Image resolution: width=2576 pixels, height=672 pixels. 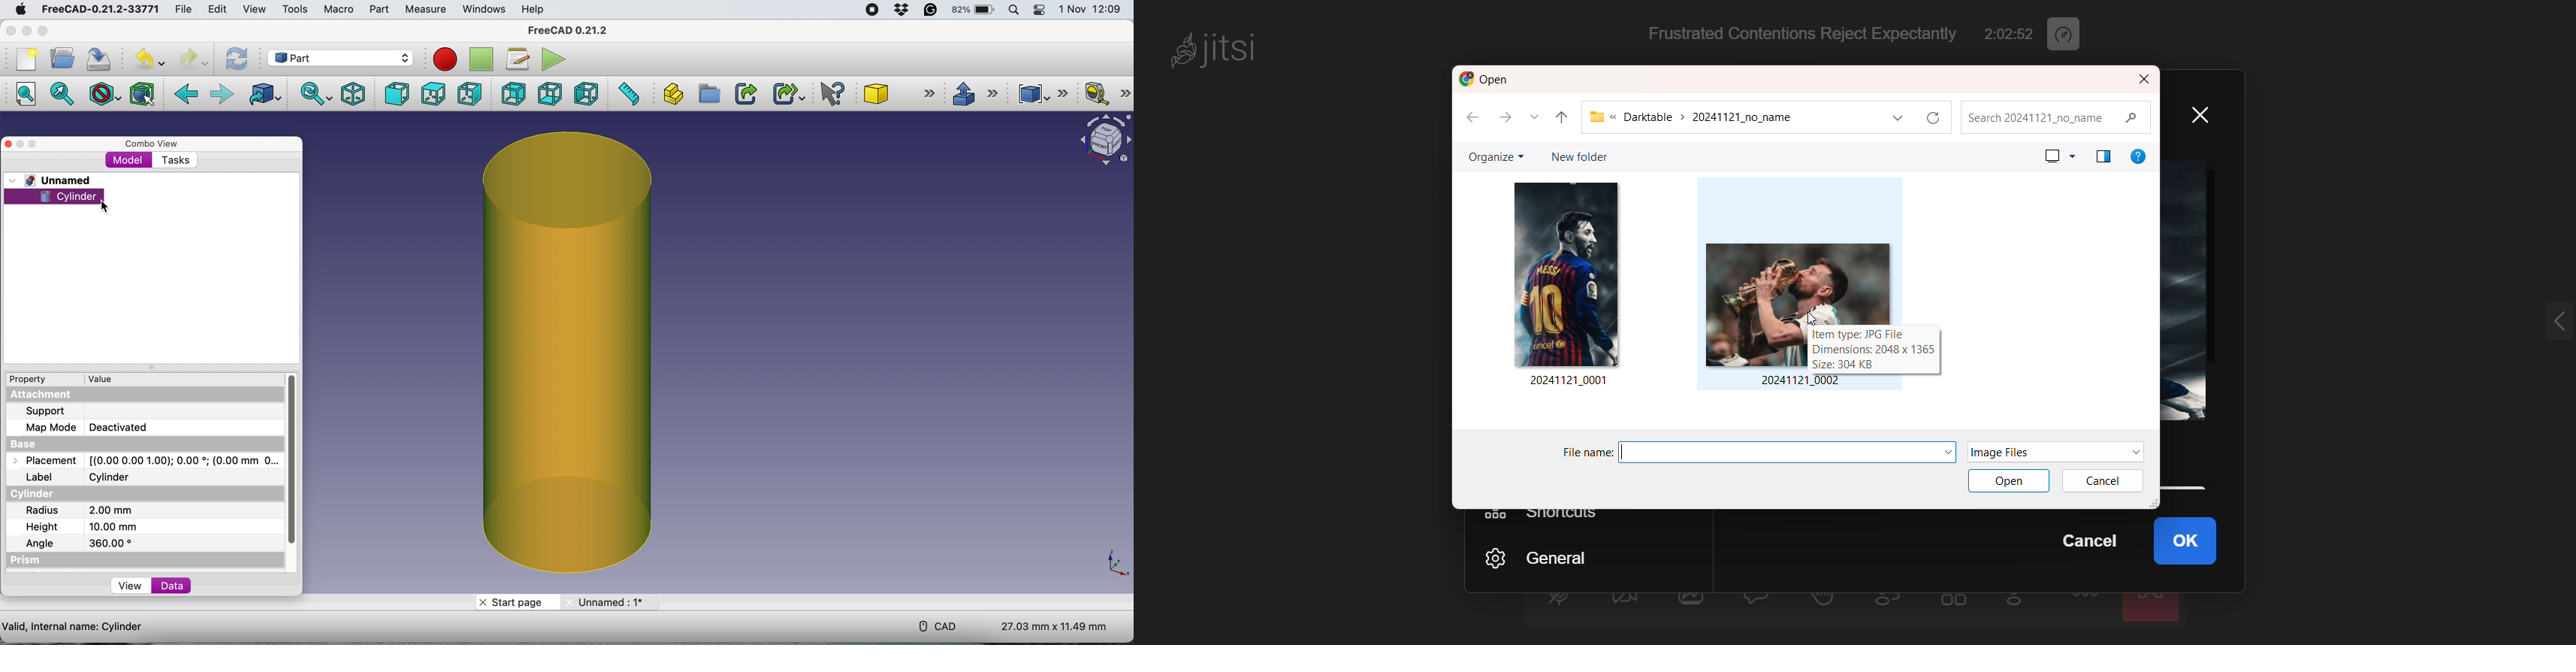 What do you see at coordinates (34, 146) in the screenshot?
I see `maximise` at bounding box center [34, 146].